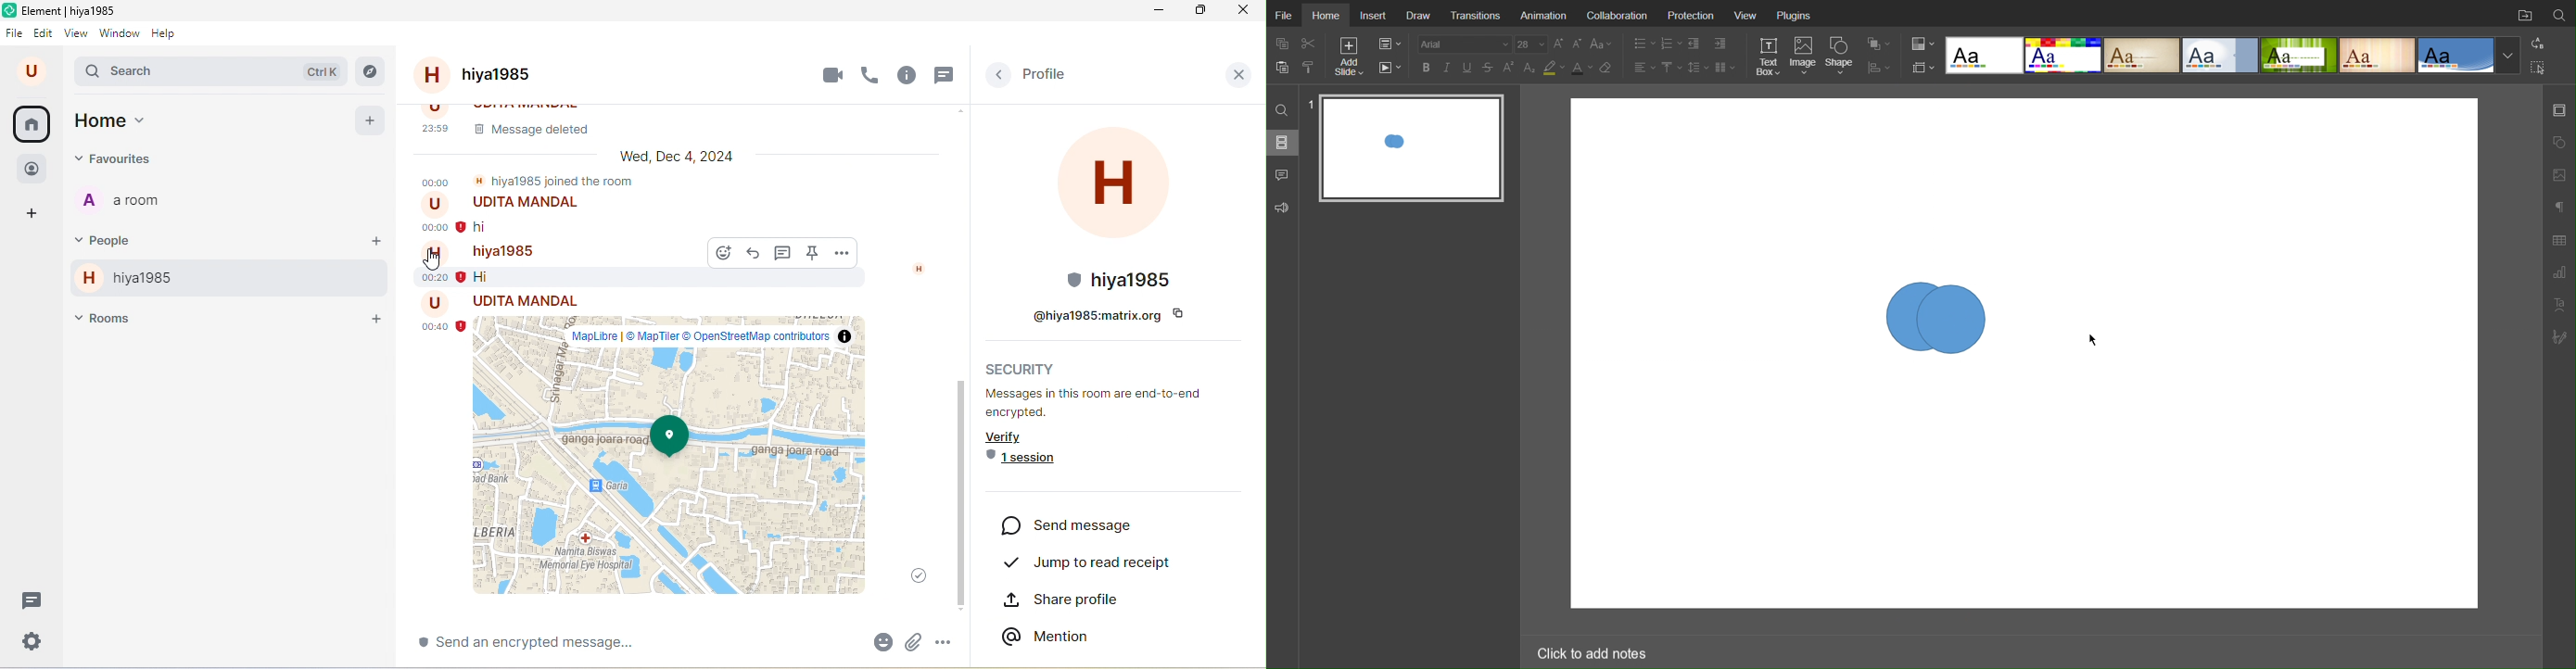 This screenshot has width=2576, height=672. I want to click on Font Settings, so click(1481, 44).